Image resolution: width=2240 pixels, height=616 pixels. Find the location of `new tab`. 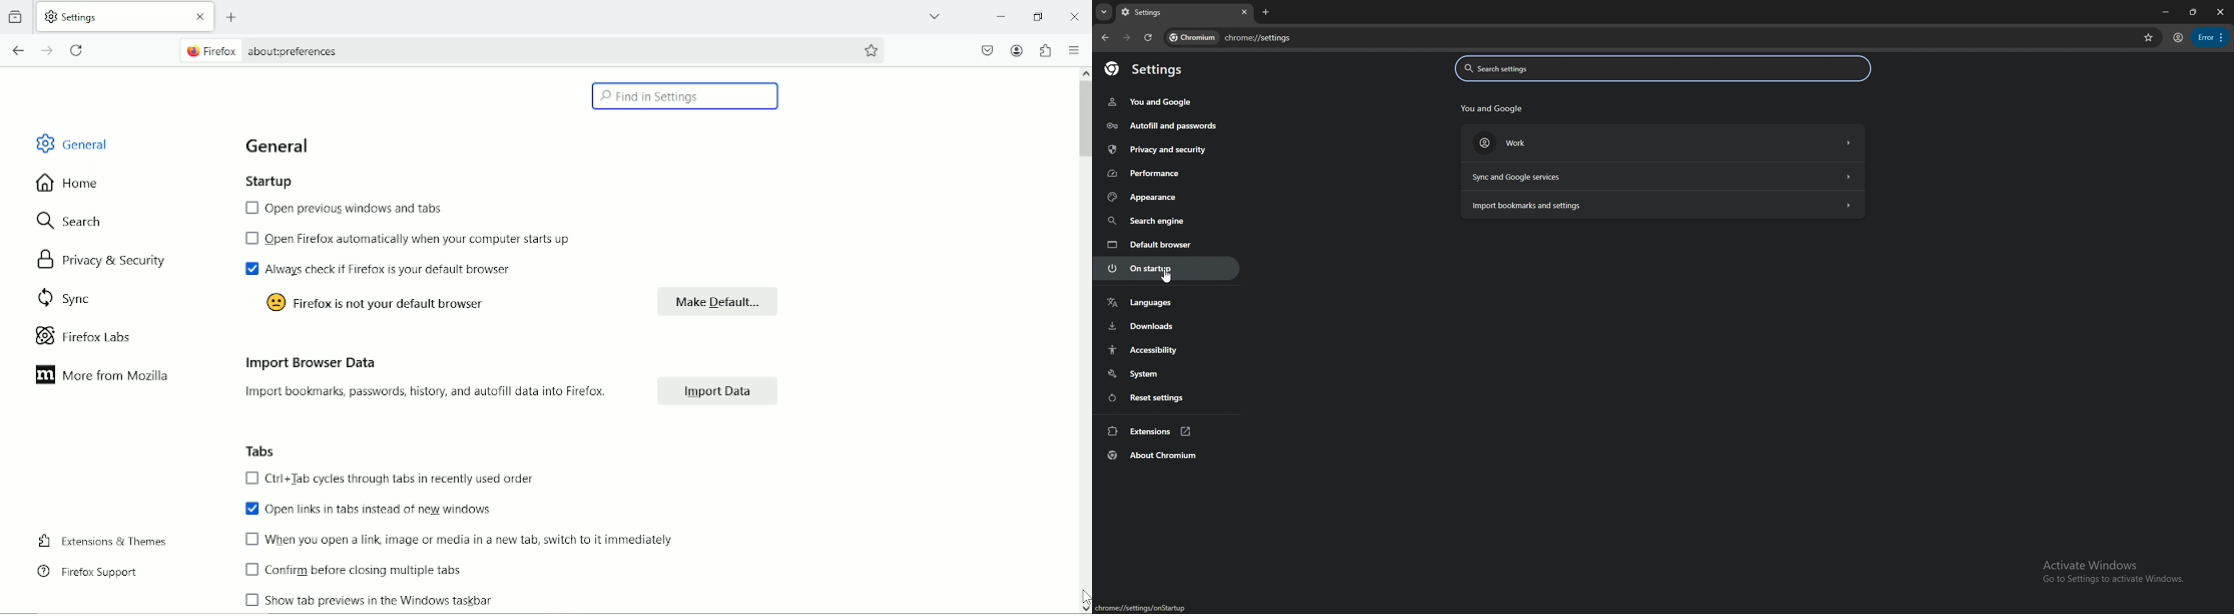

new tab is located at coordinates (233, 17).